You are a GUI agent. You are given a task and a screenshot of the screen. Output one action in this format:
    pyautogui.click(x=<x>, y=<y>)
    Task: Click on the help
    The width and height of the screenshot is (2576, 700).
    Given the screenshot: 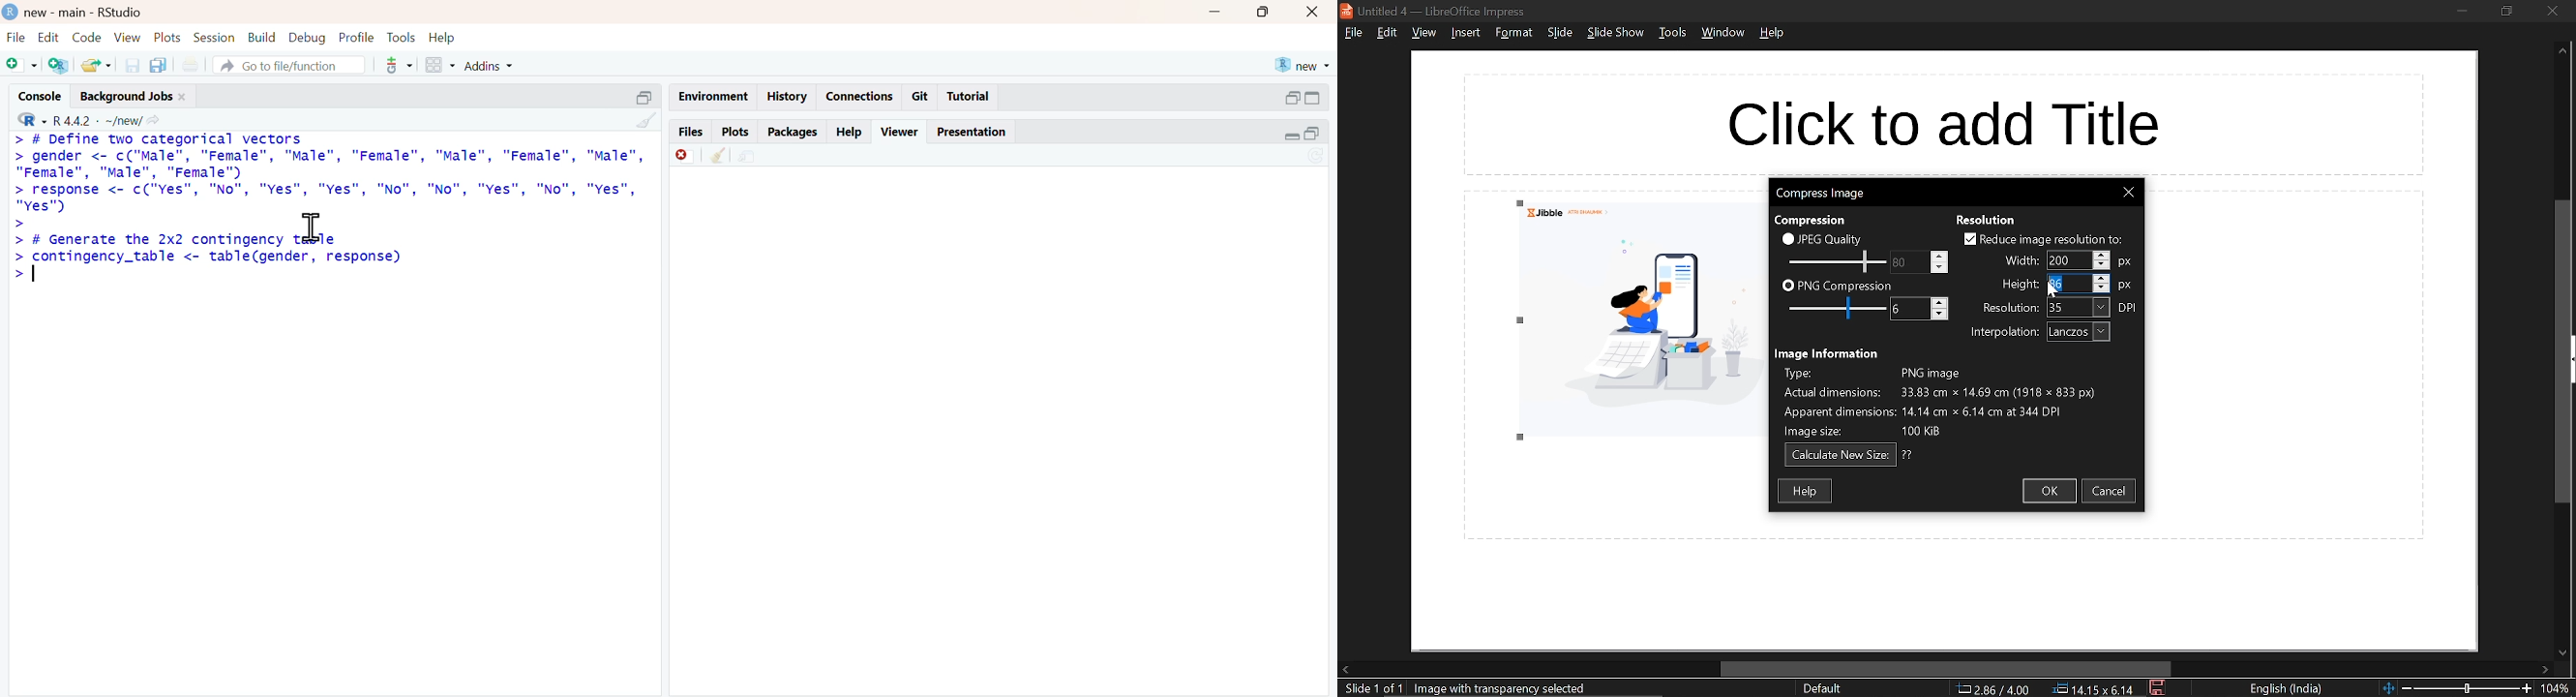 What is the action you would take?
    pyautogui.click(x=850, y=133)
    